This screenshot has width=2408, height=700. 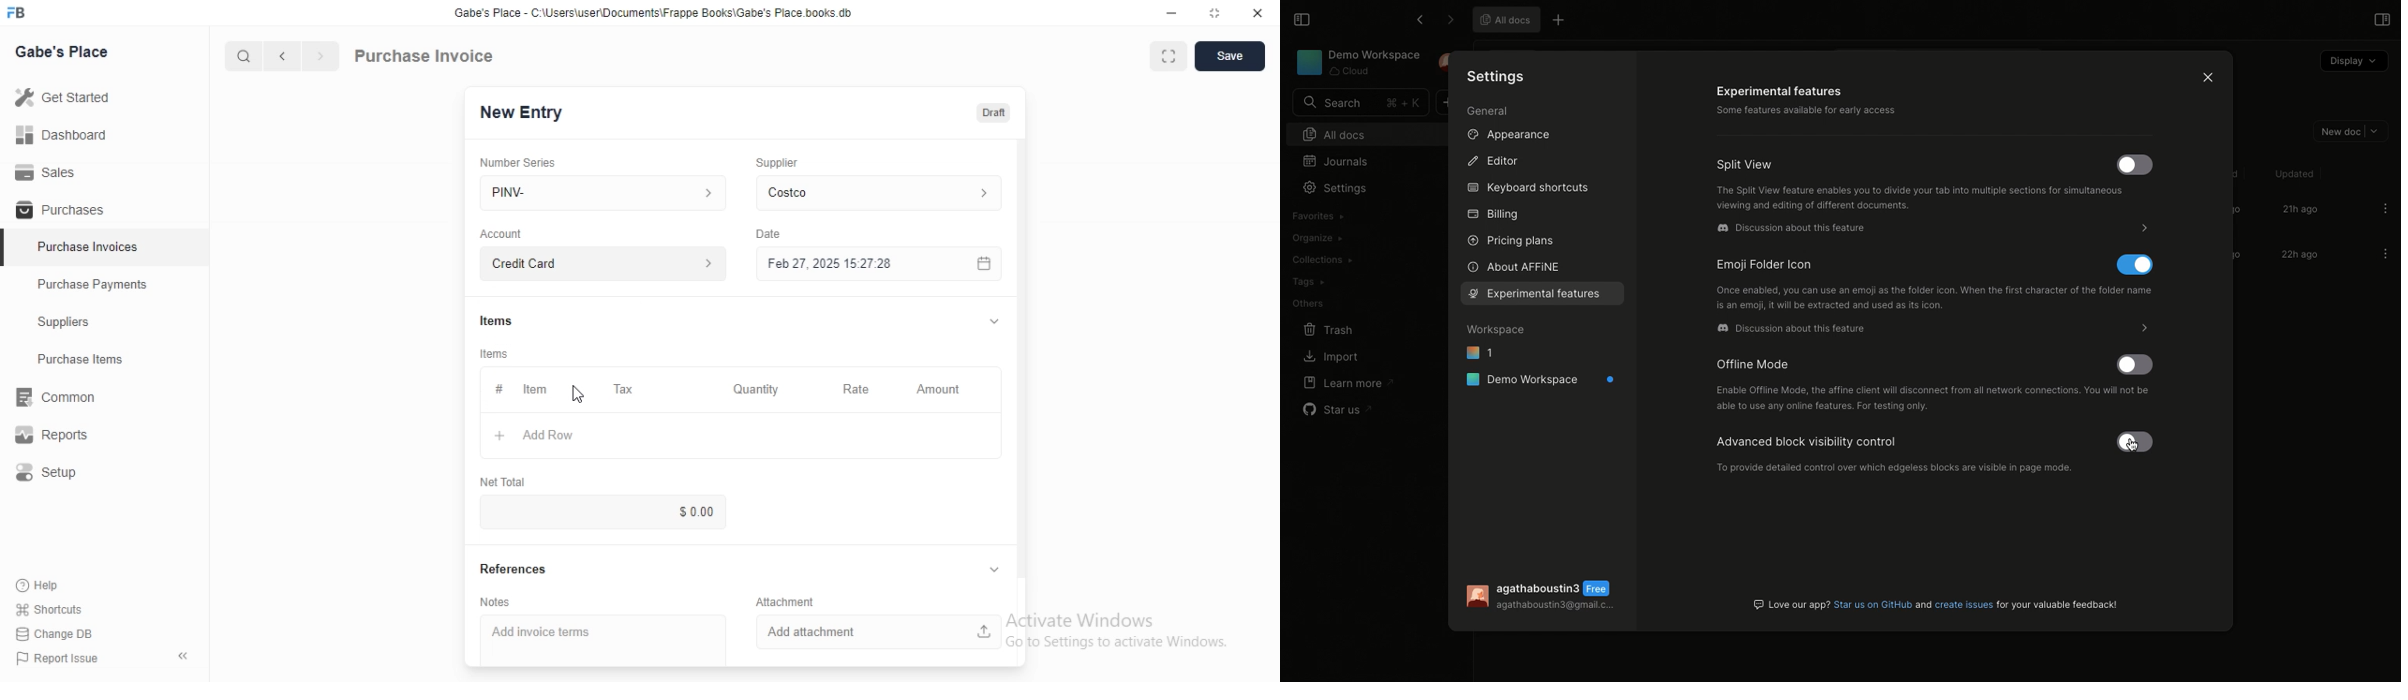 What do you see at coordinates (1329, 358) in the screenshot?
I see `Import` at bounding box center [1329, 358].